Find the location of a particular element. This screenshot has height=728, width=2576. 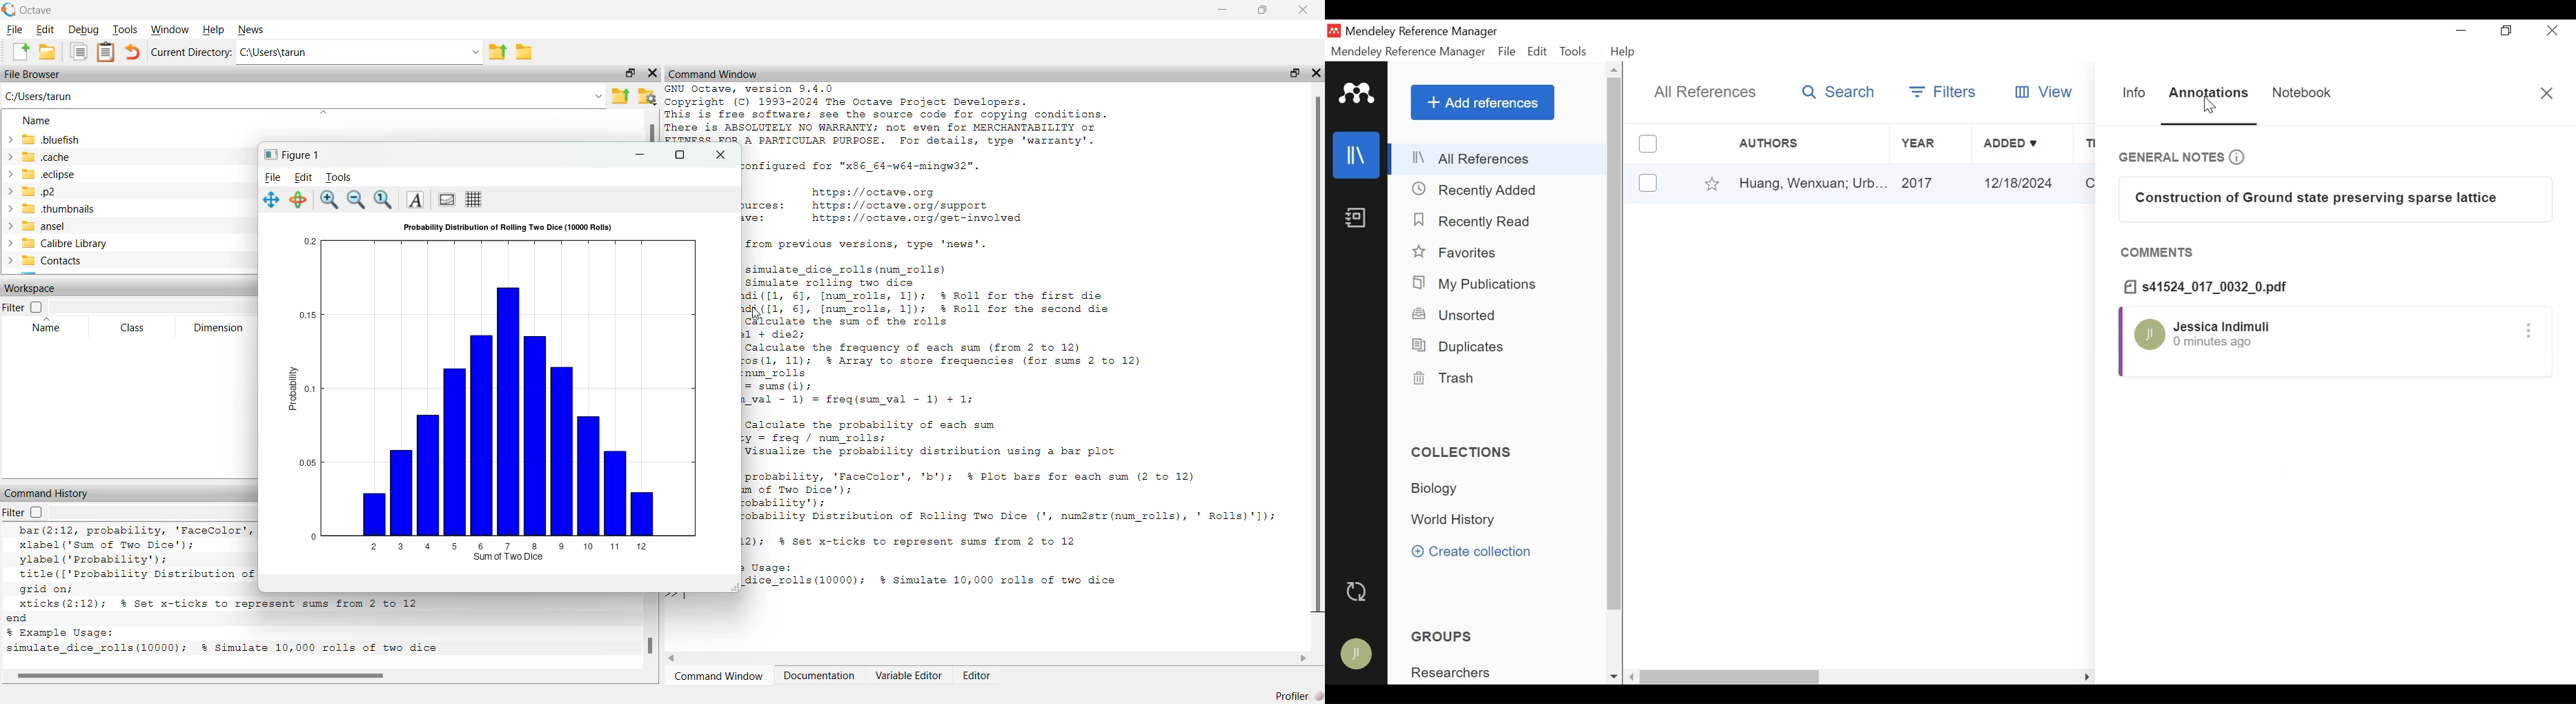

close is located at coordinates (722, 153).